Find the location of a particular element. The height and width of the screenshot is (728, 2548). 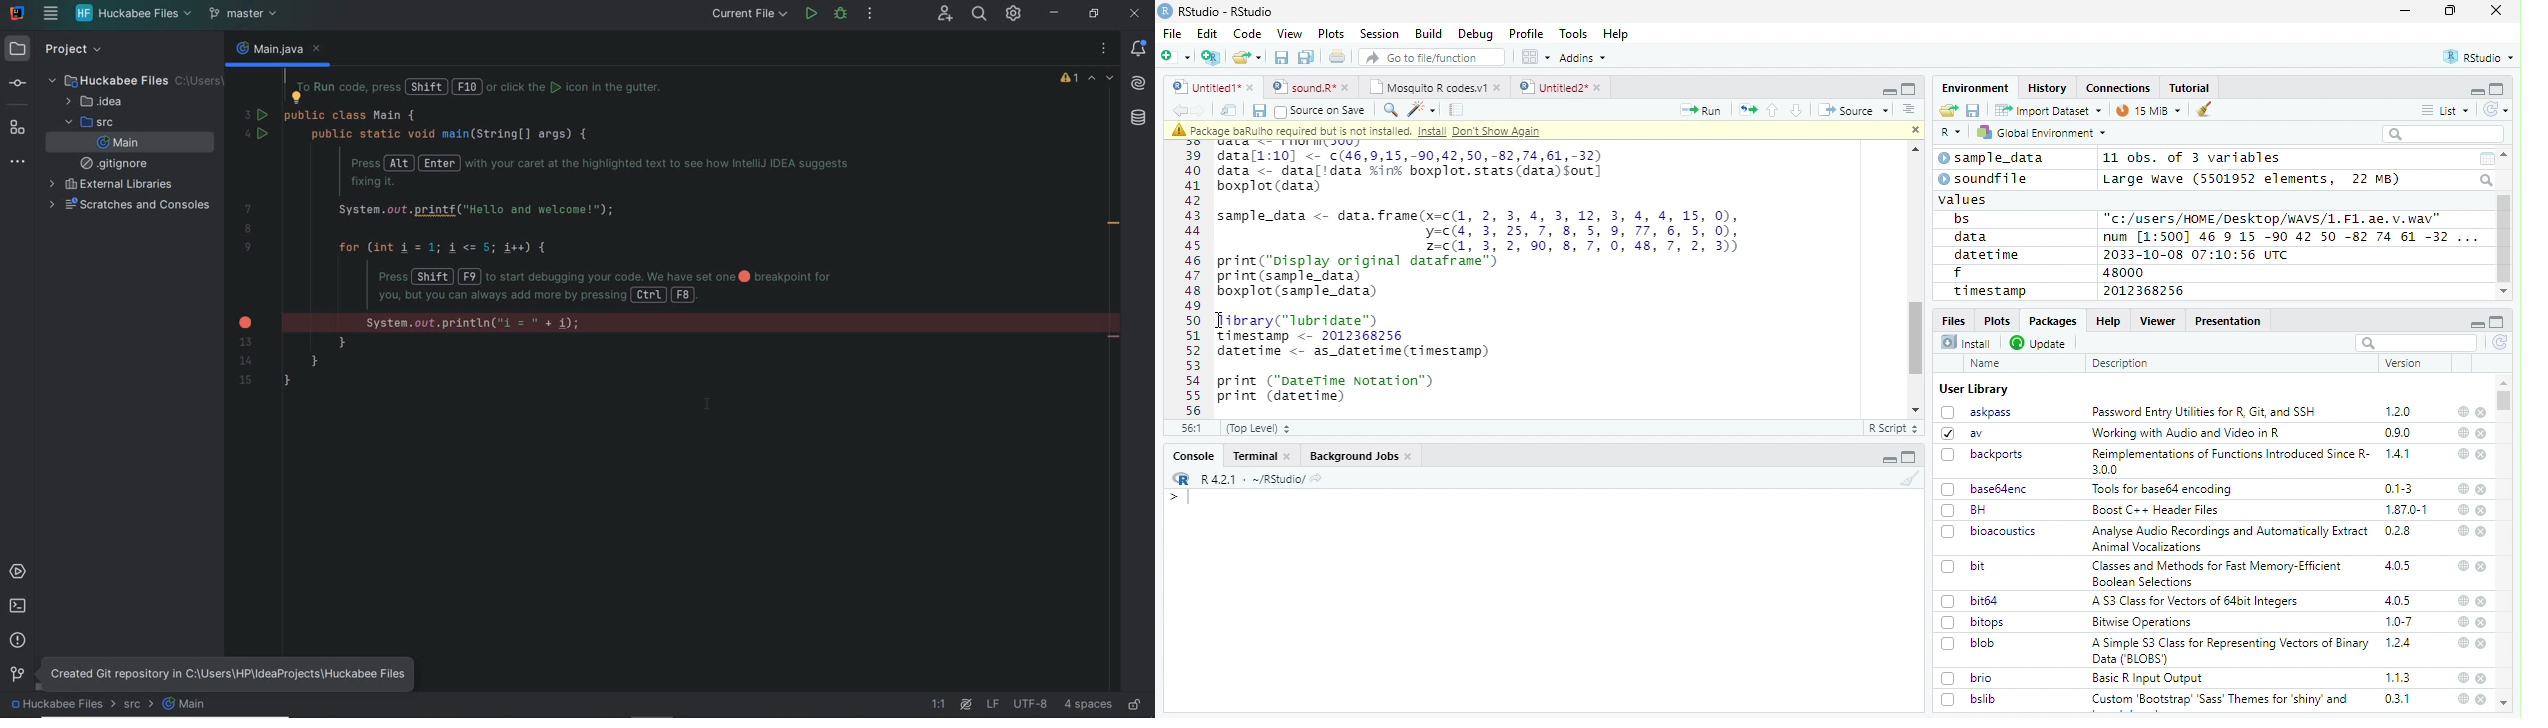

‘Working with Audio and Video inR is located at coordinates (2188, 433).